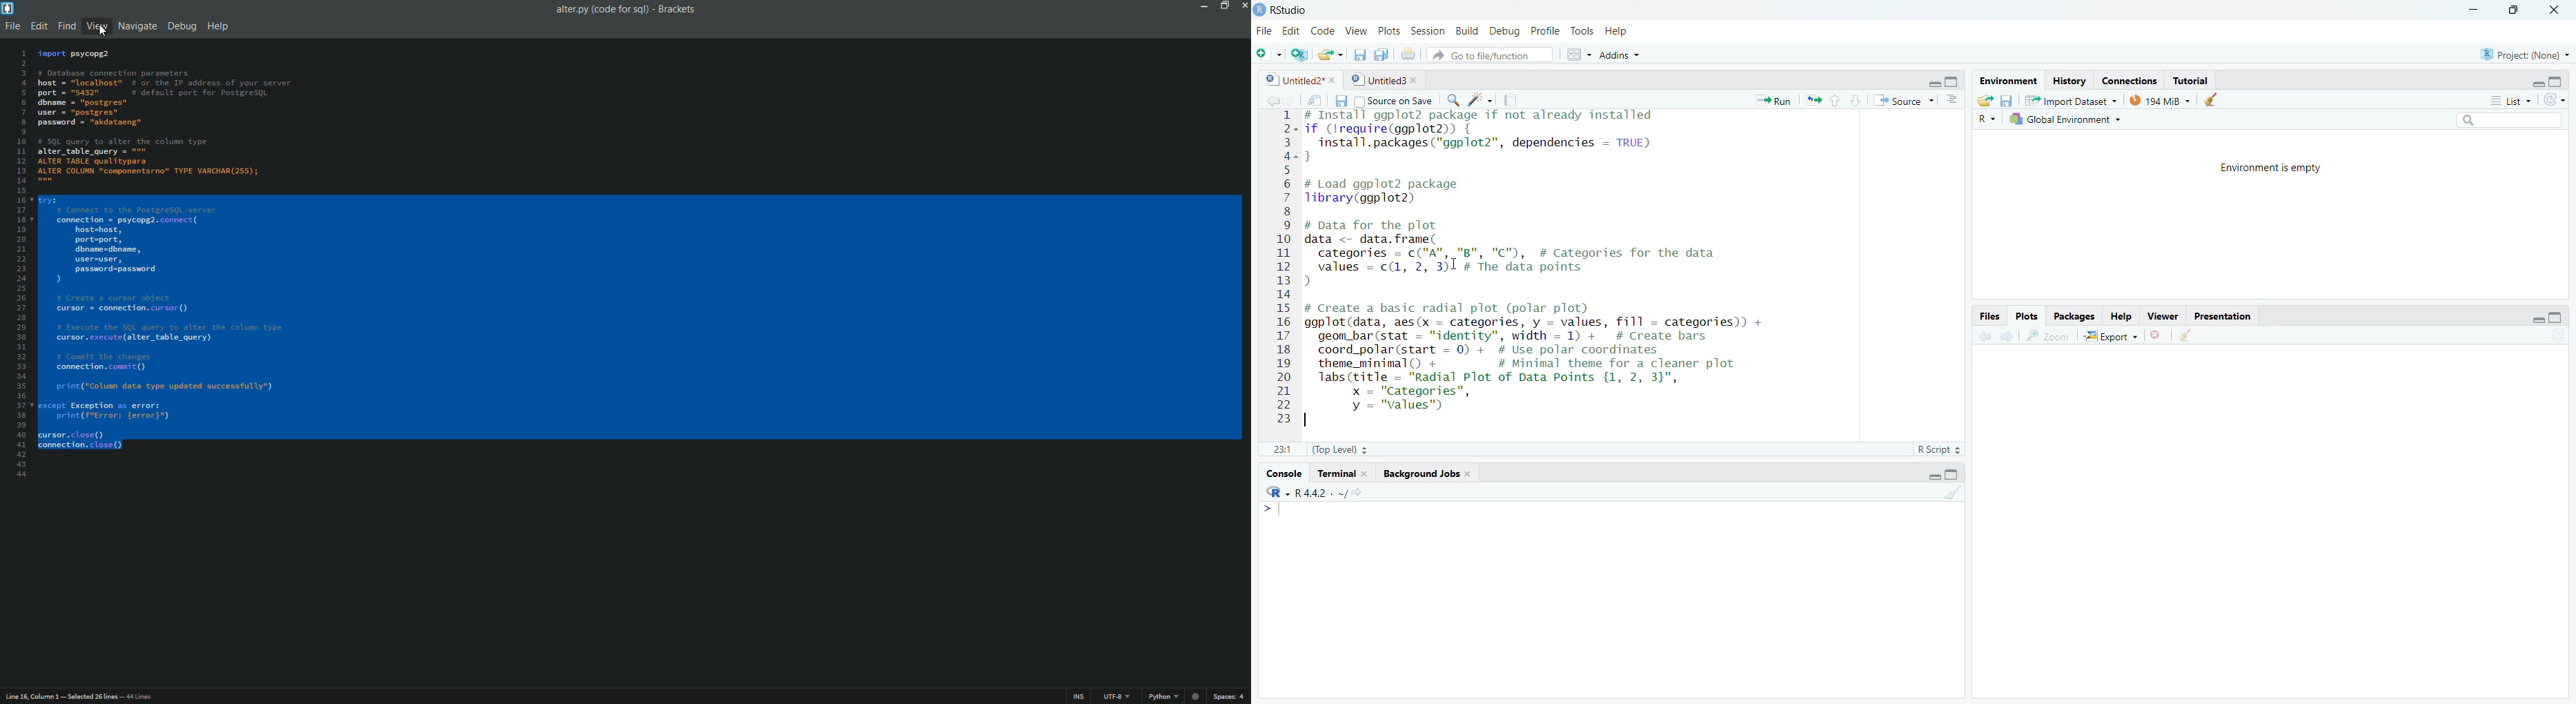  What do you see at coordinates (2537, 321) in the screenshot?
I see `Minimize` at bounding box center [2537, 321].